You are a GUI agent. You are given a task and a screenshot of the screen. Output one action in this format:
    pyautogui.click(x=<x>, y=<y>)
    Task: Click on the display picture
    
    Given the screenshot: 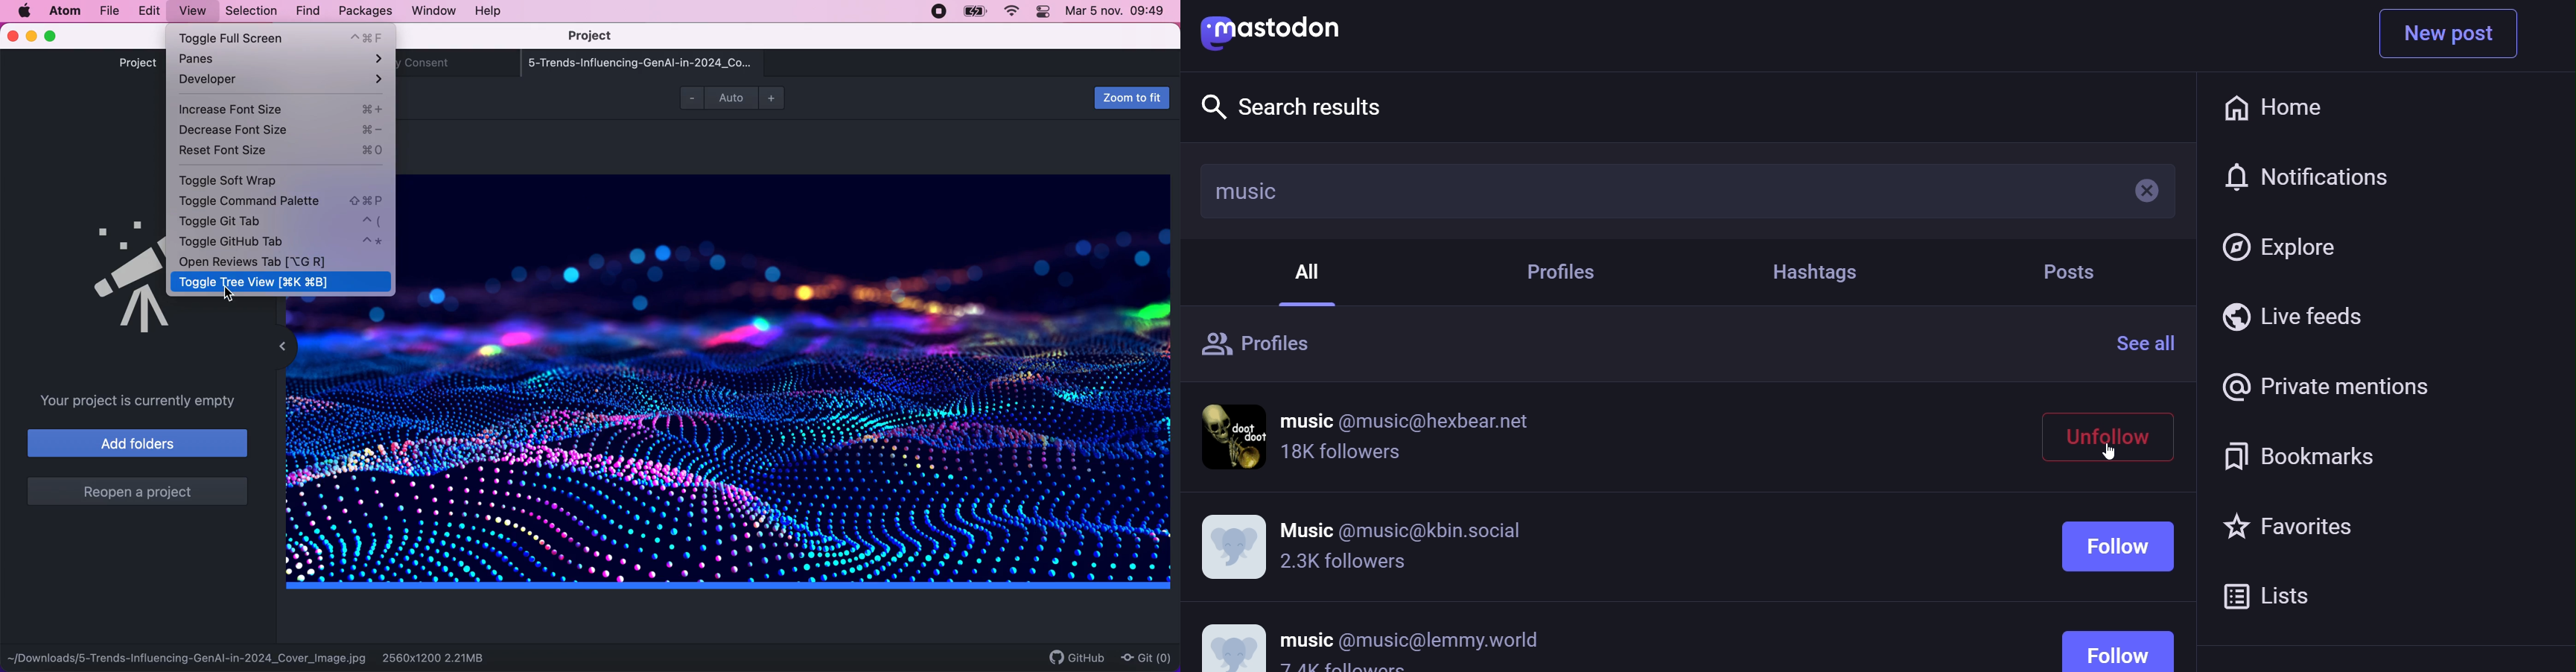 What is the action you would take?
    pyautogui.click(x=1235, y=546)
    